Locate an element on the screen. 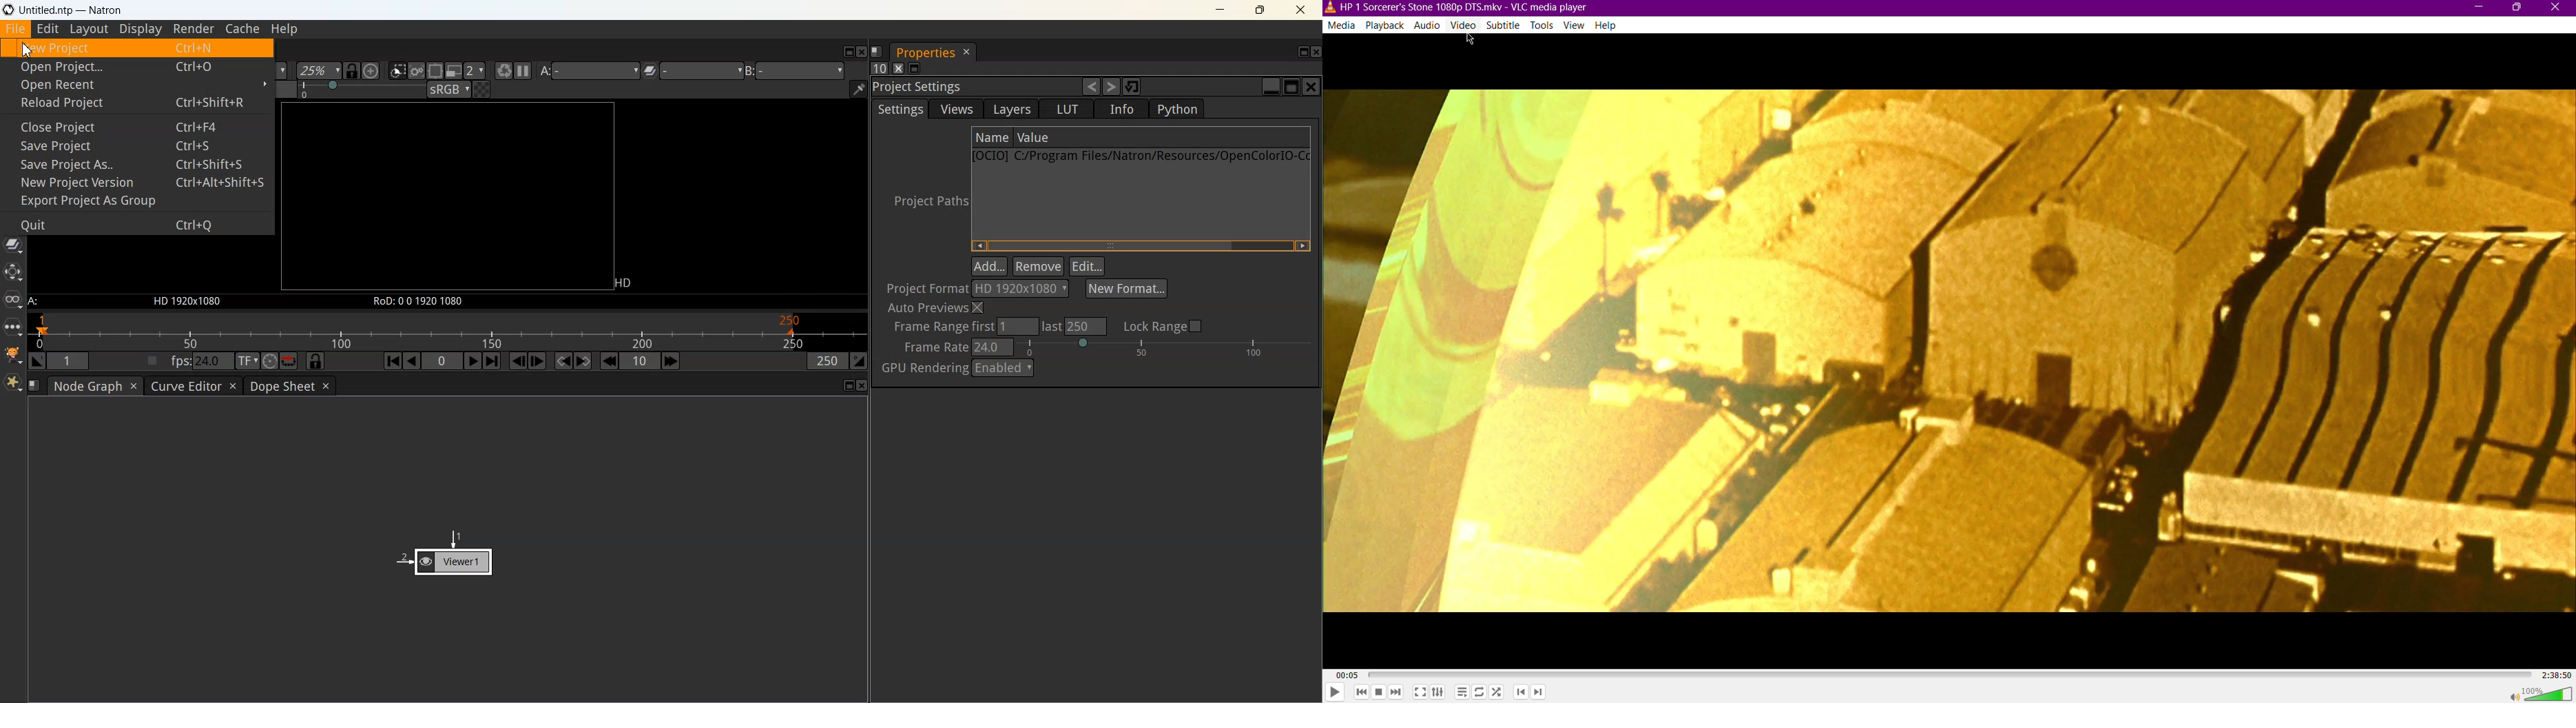 Image resolution: width=2576 pixels, height=728 pixels. Video is located at coordinates (1465, 25).